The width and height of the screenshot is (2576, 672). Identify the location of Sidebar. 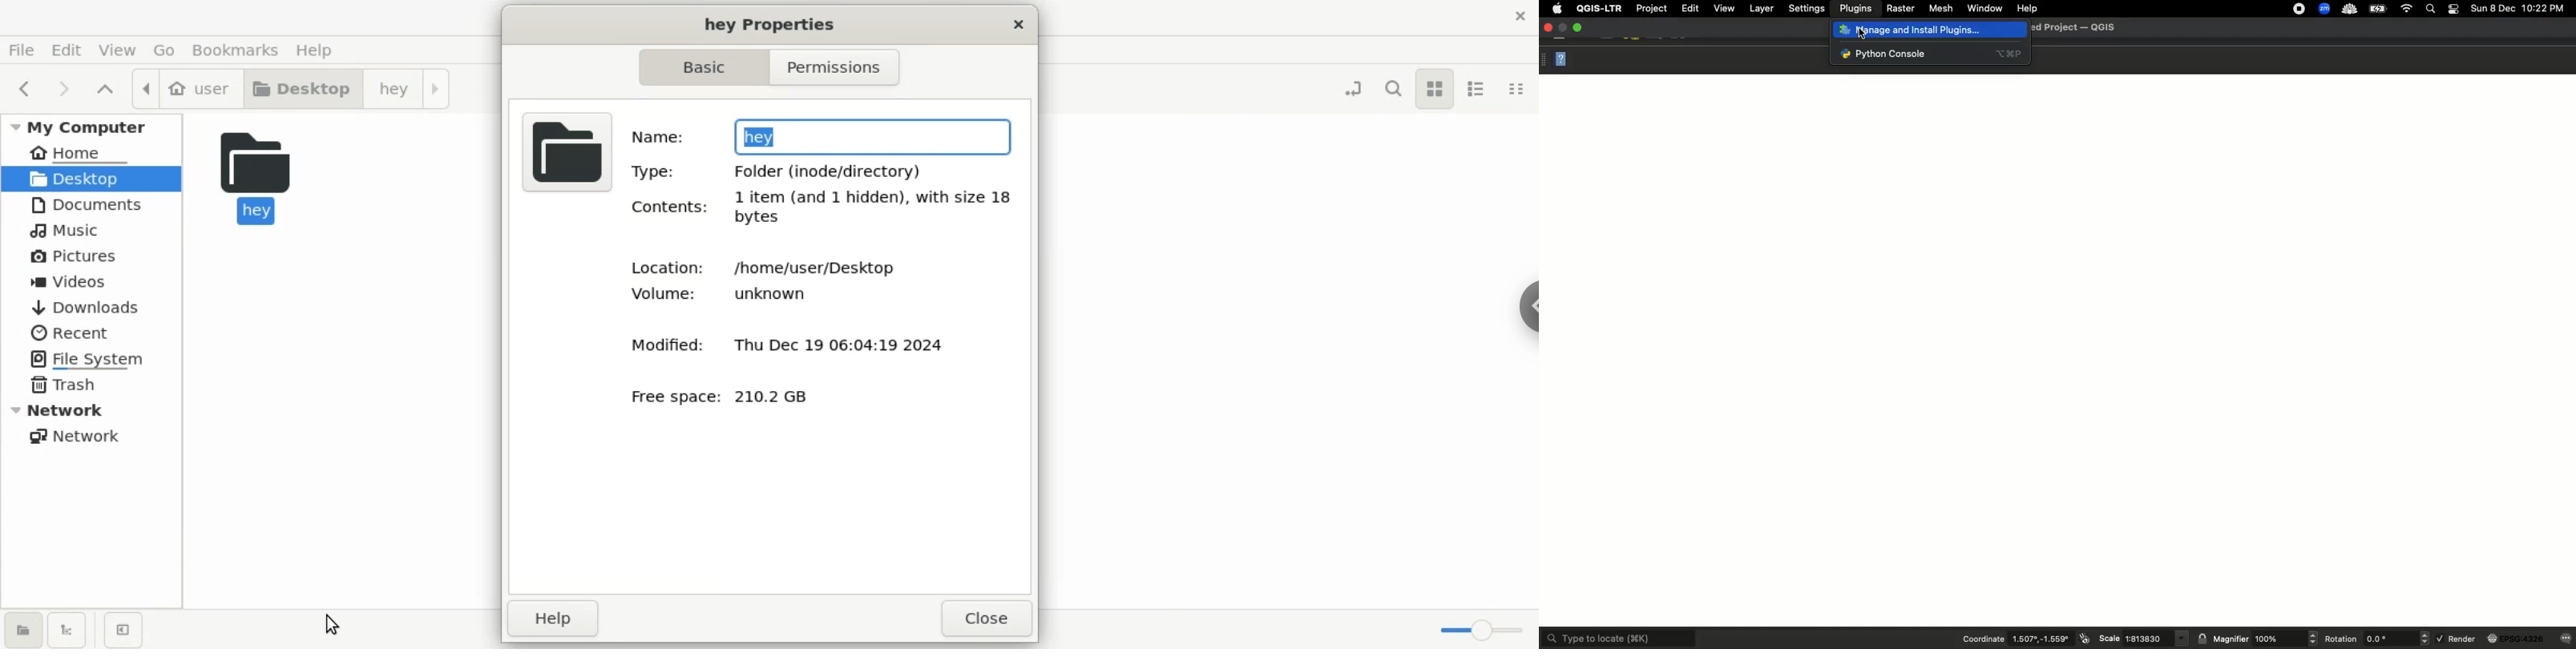
(1525, 308).